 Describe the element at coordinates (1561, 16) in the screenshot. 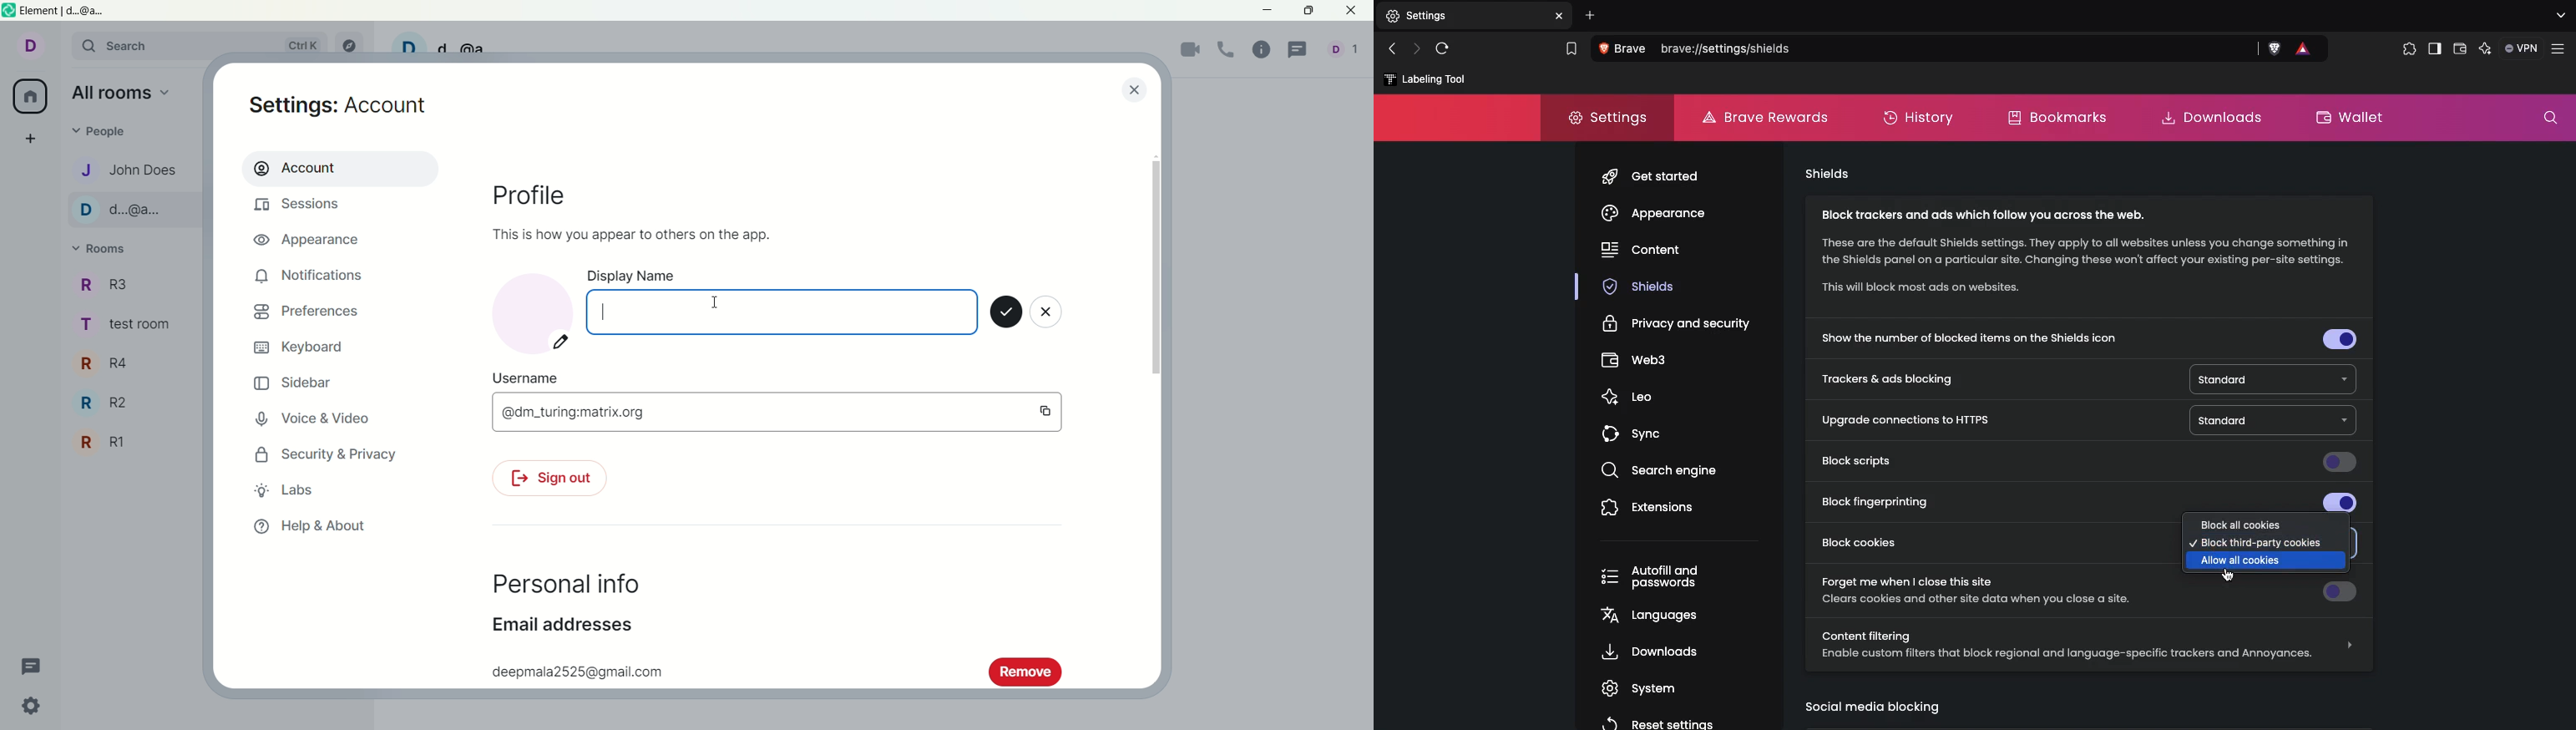

I see `close tab` at that location.